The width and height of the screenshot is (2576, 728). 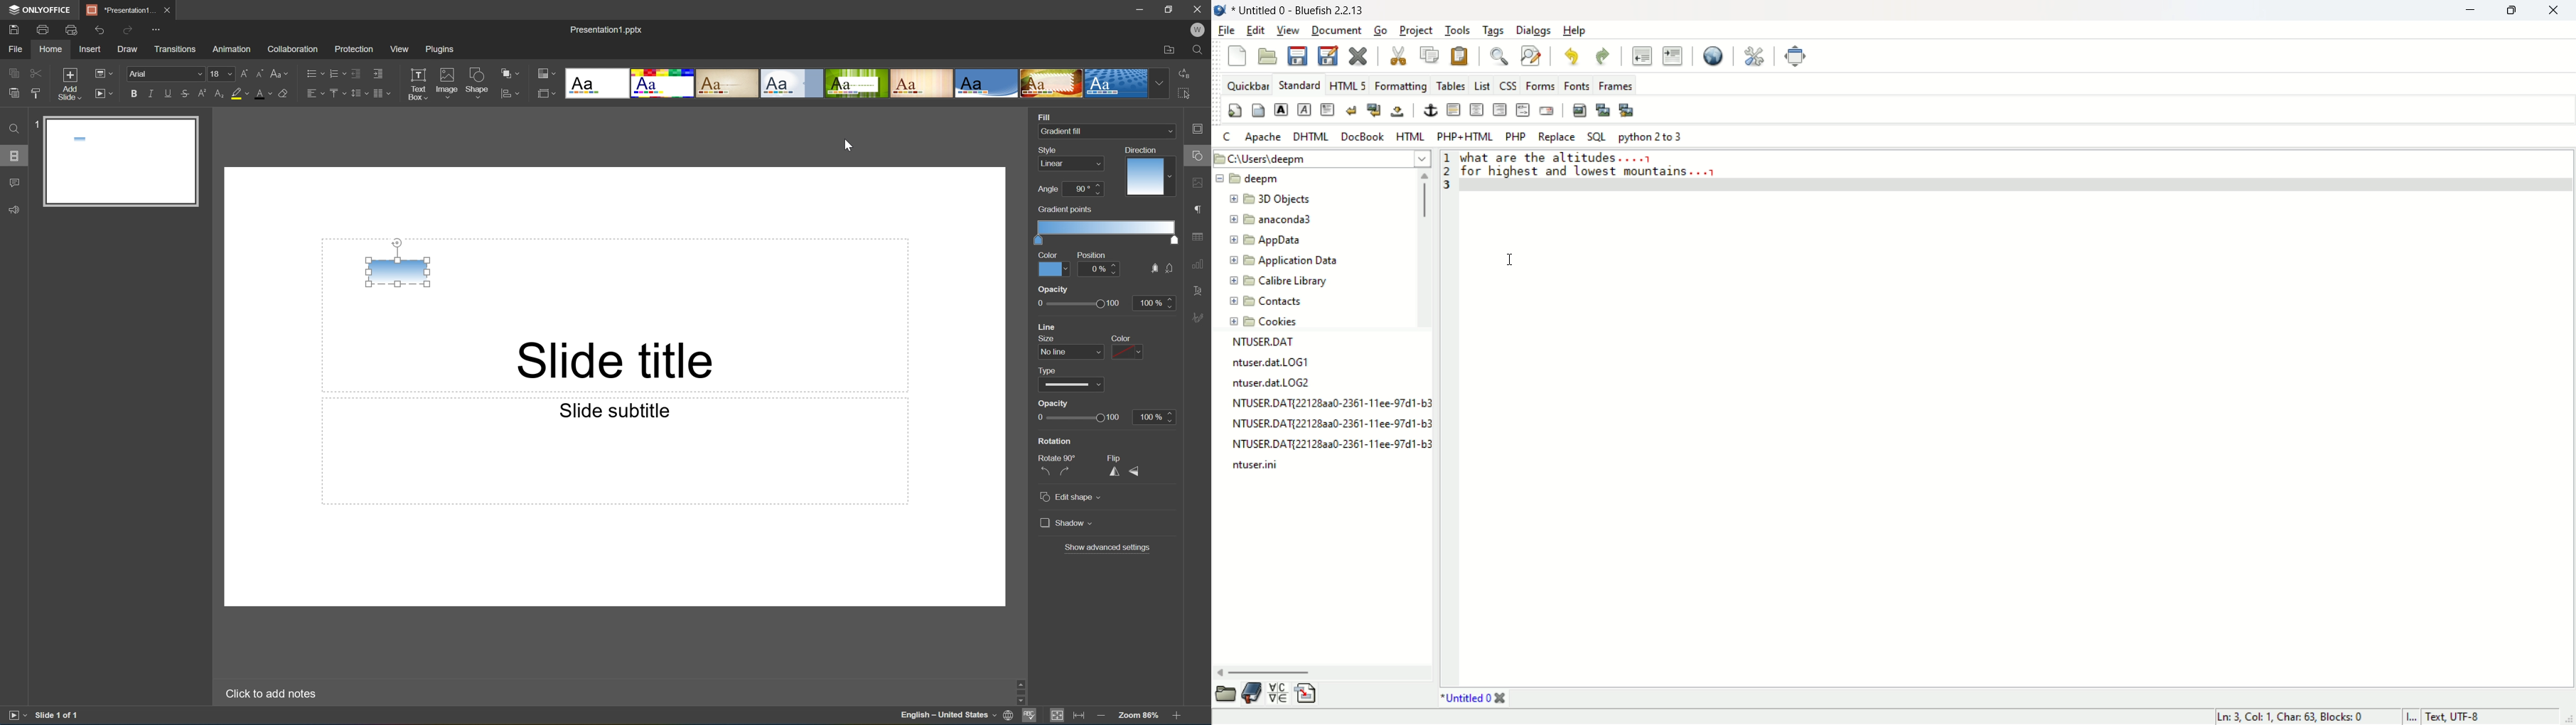 What do you see at coordinates (336, 73) in the screenshot?
I see `Numbering` at bounding box center [336, 73].